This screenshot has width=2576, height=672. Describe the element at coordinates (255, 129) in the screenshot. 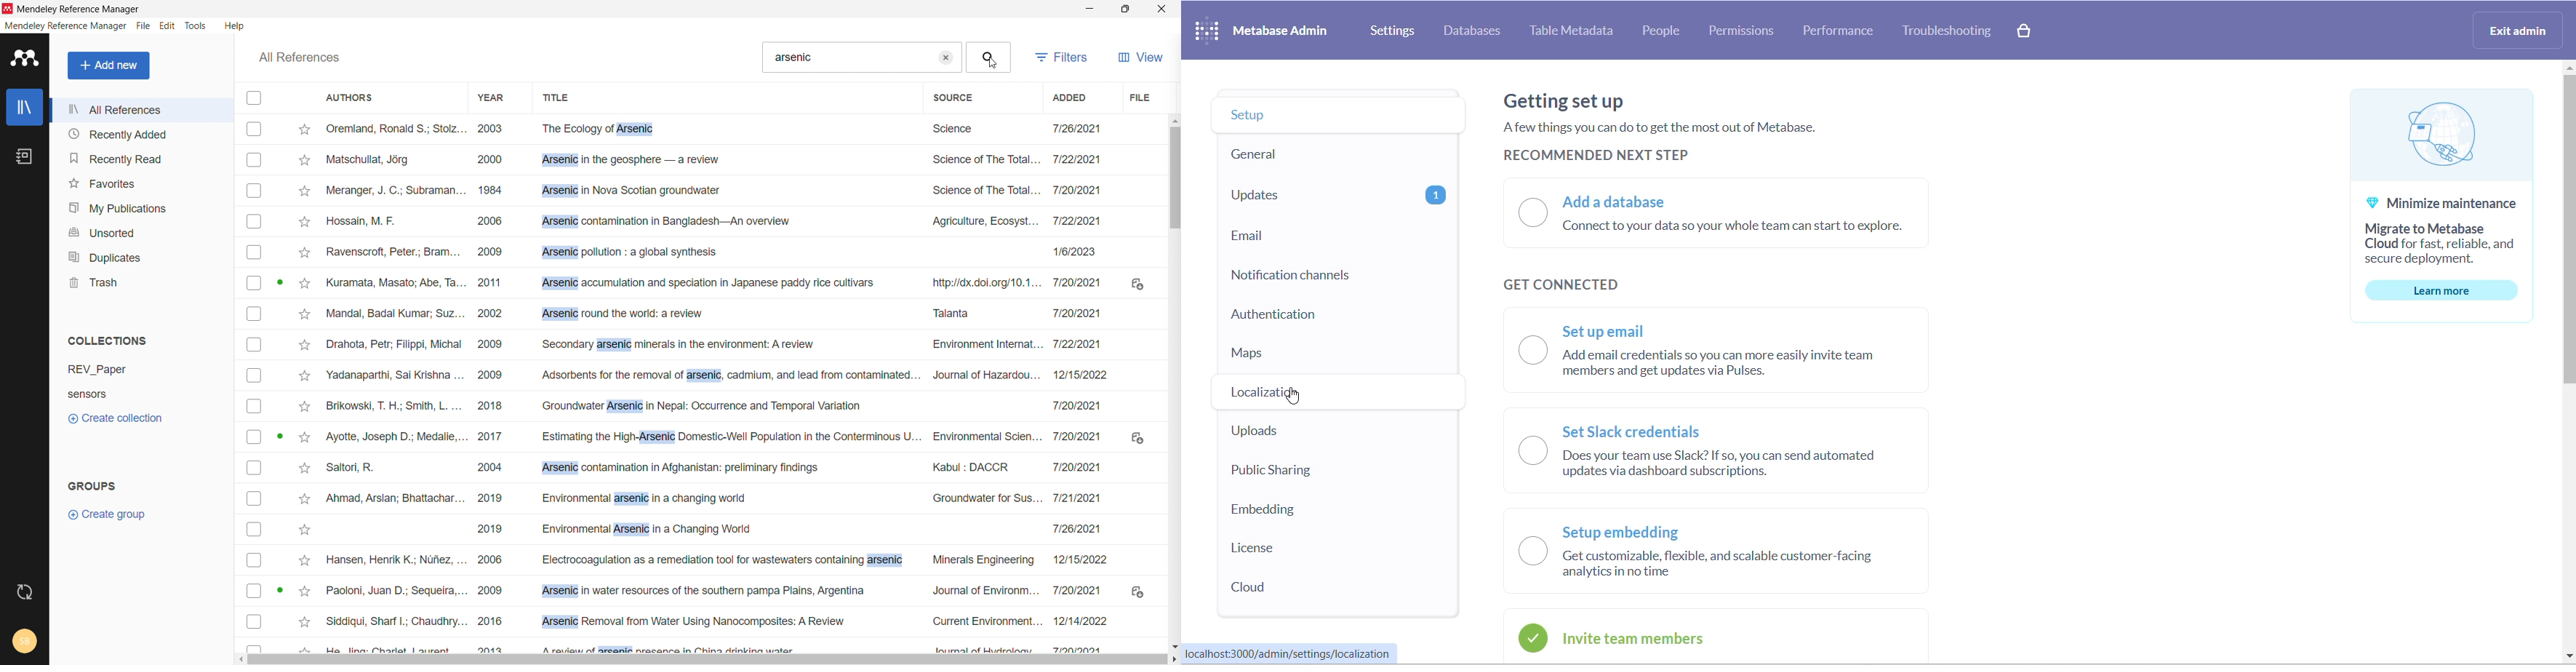

I see `Checkbox` at that location.